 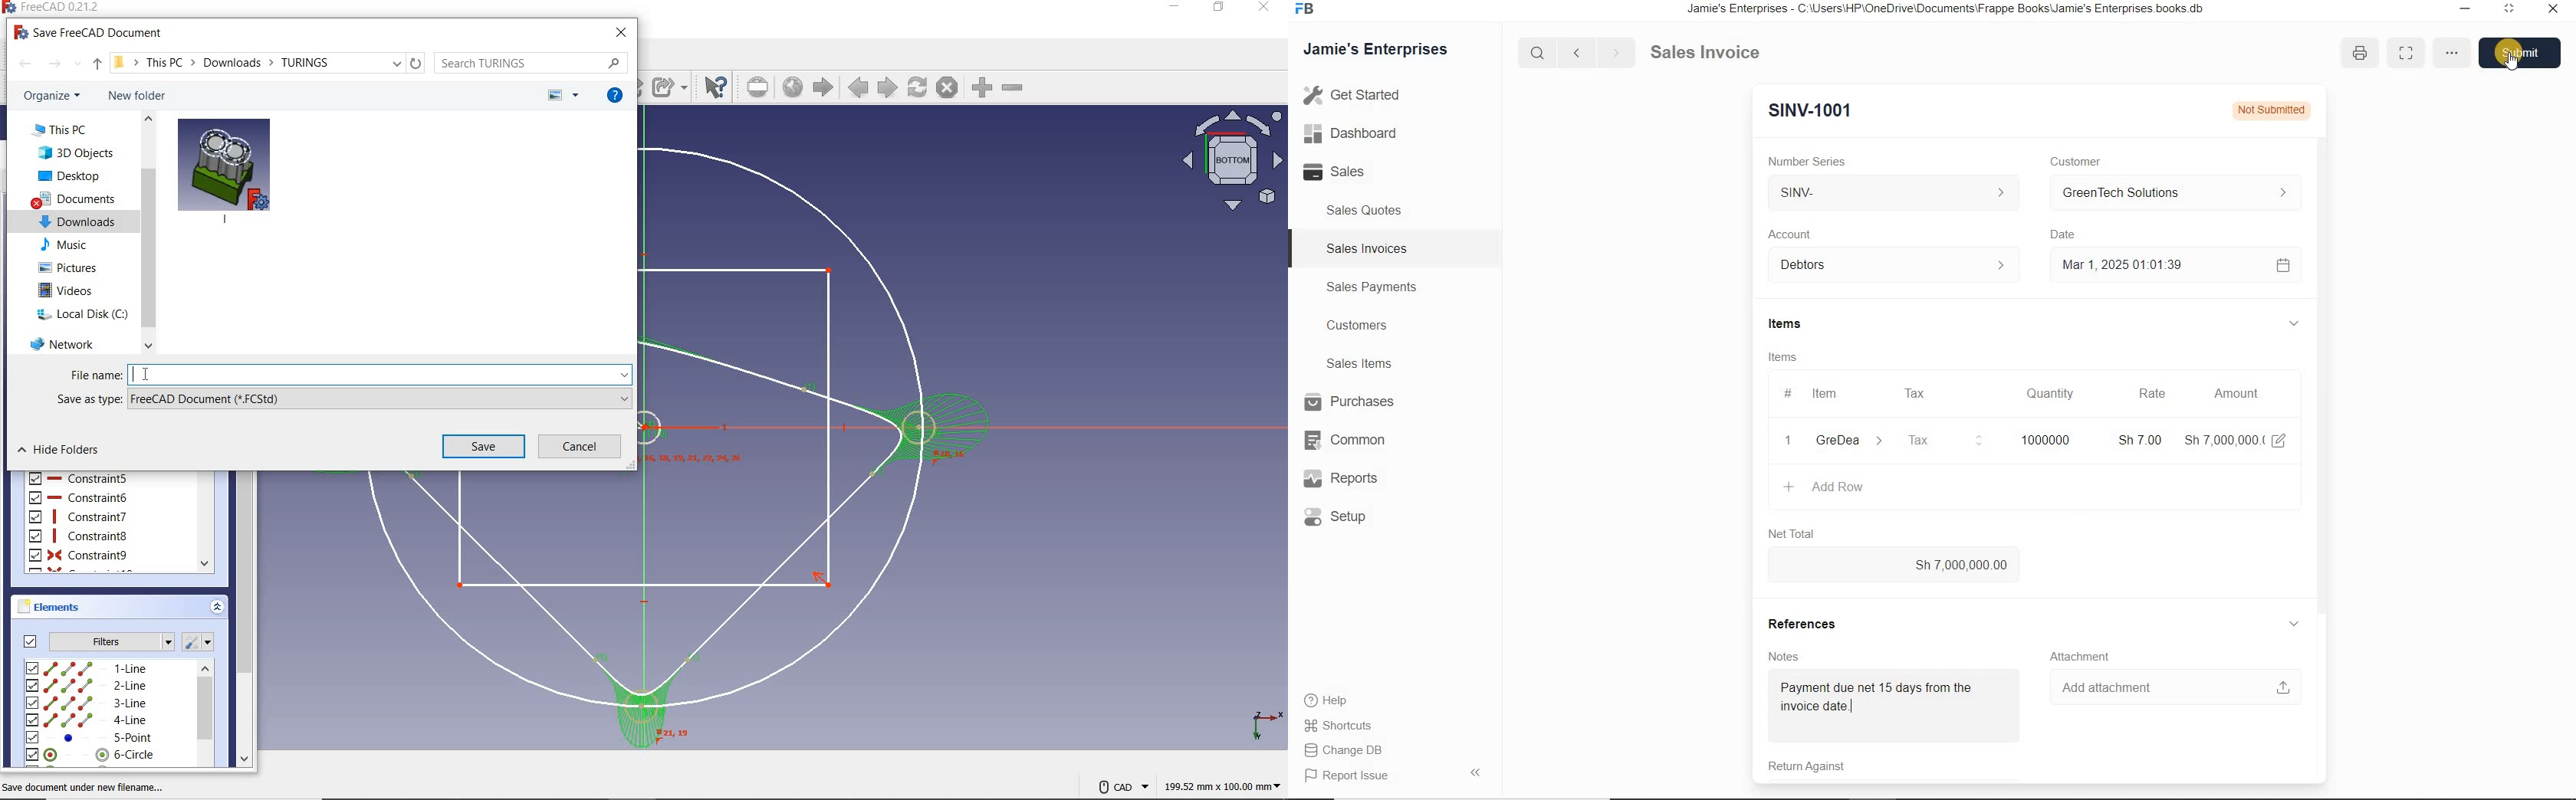 What do you see at coordinates (1014, 90) in the screenshot?
I see `zoomout` at bounding box center [1014, 90].